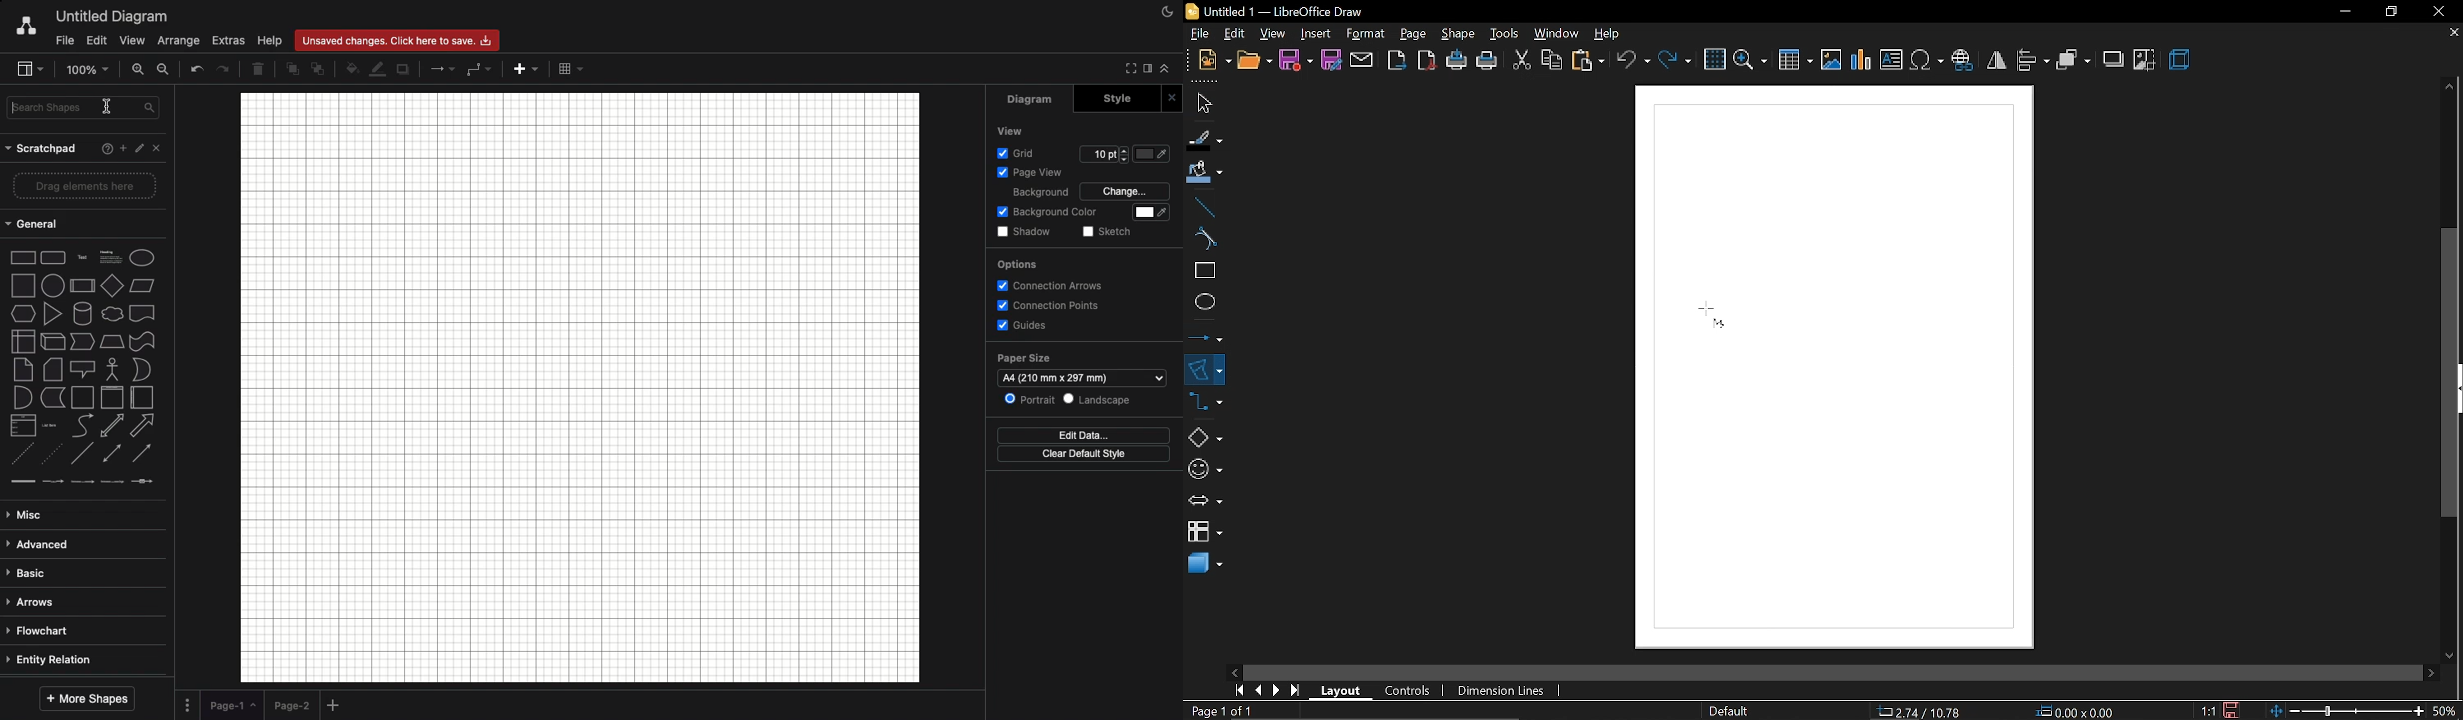 This screenshot has height=728, width=2464. I want to click on Diagram, so click(1032, 99).